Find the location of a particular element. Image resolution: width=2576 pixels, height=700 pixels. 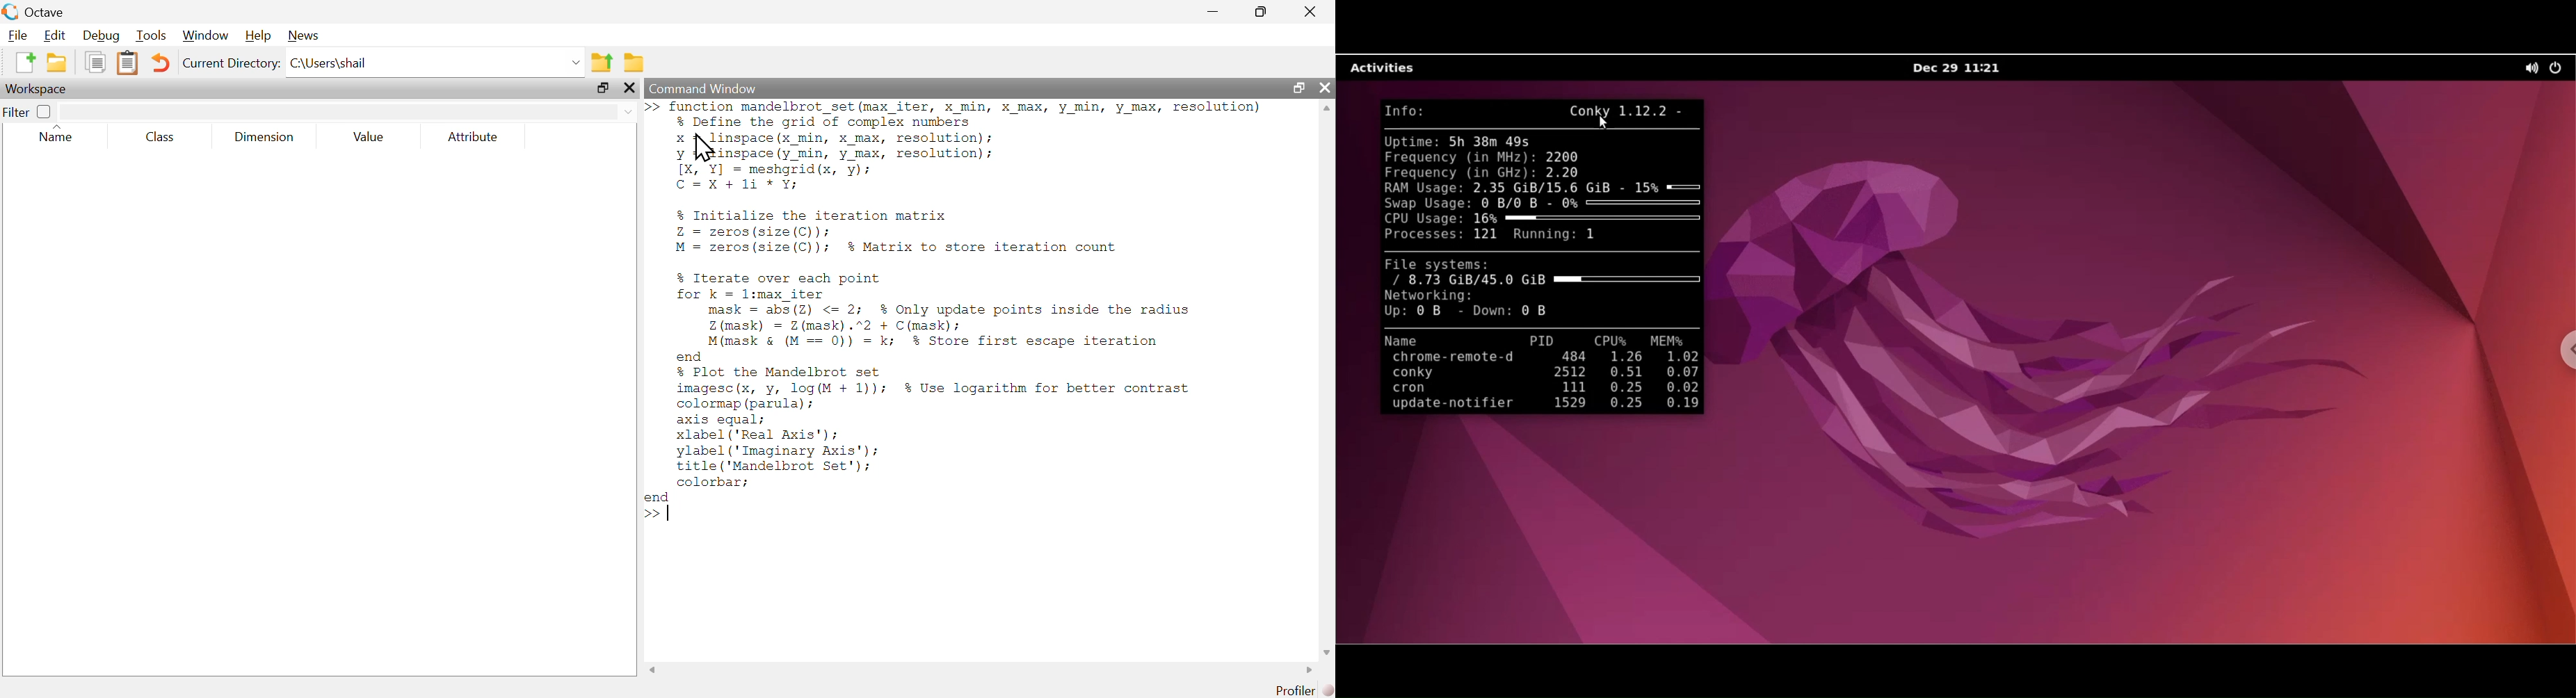

file systems: is located at coordinates (1442, 265).